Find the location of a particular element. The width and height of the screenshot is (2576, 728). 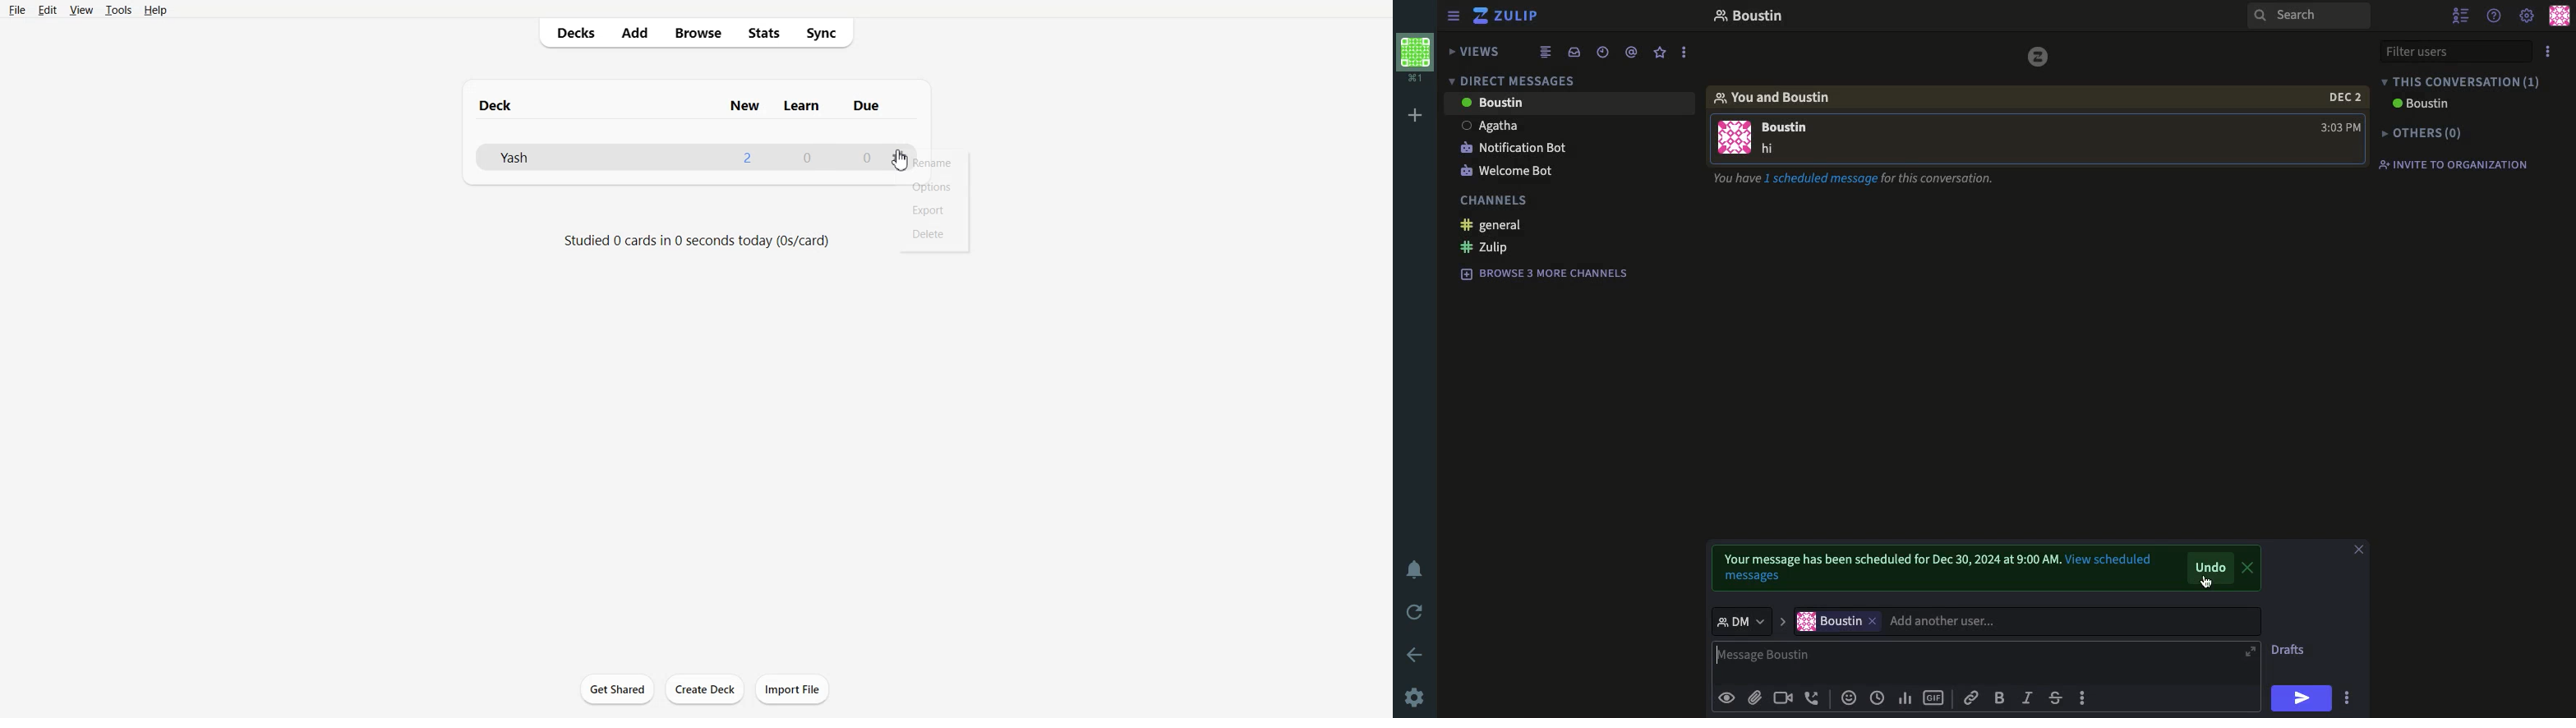

Add is located at coordinates (635, 33).